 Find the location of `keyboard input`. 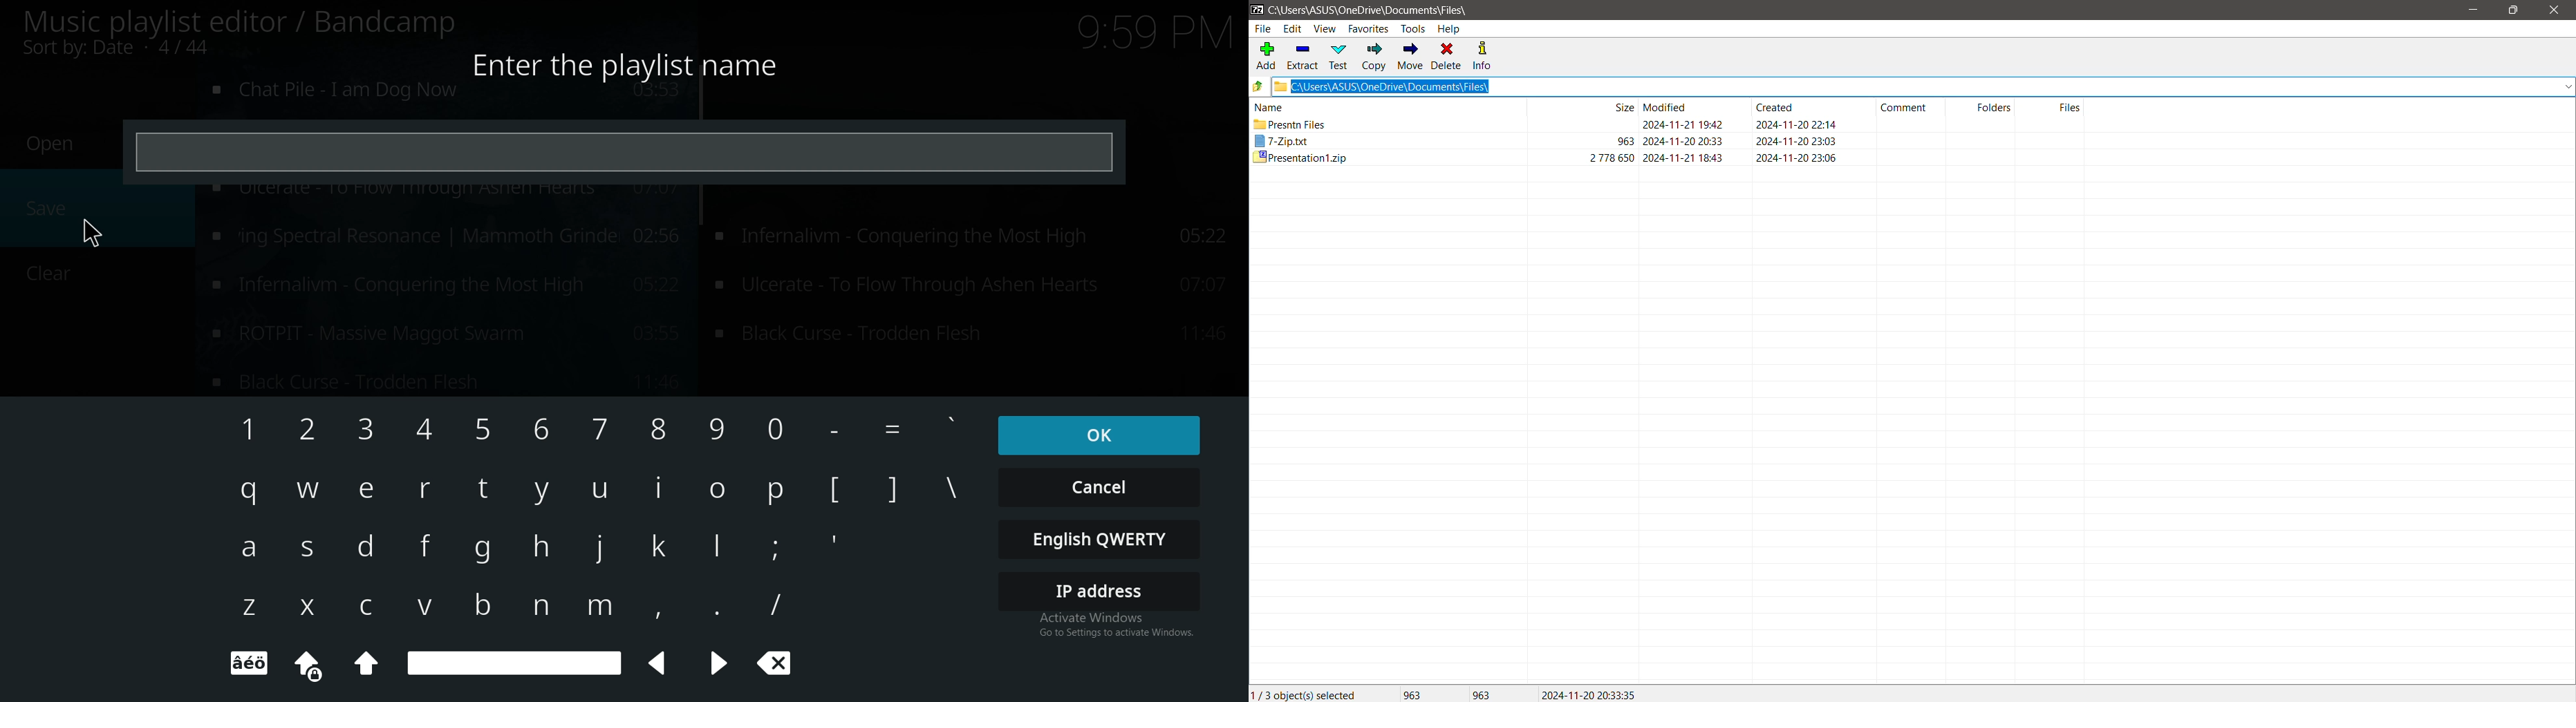

keyboard input is located at coordinates (894, 486).